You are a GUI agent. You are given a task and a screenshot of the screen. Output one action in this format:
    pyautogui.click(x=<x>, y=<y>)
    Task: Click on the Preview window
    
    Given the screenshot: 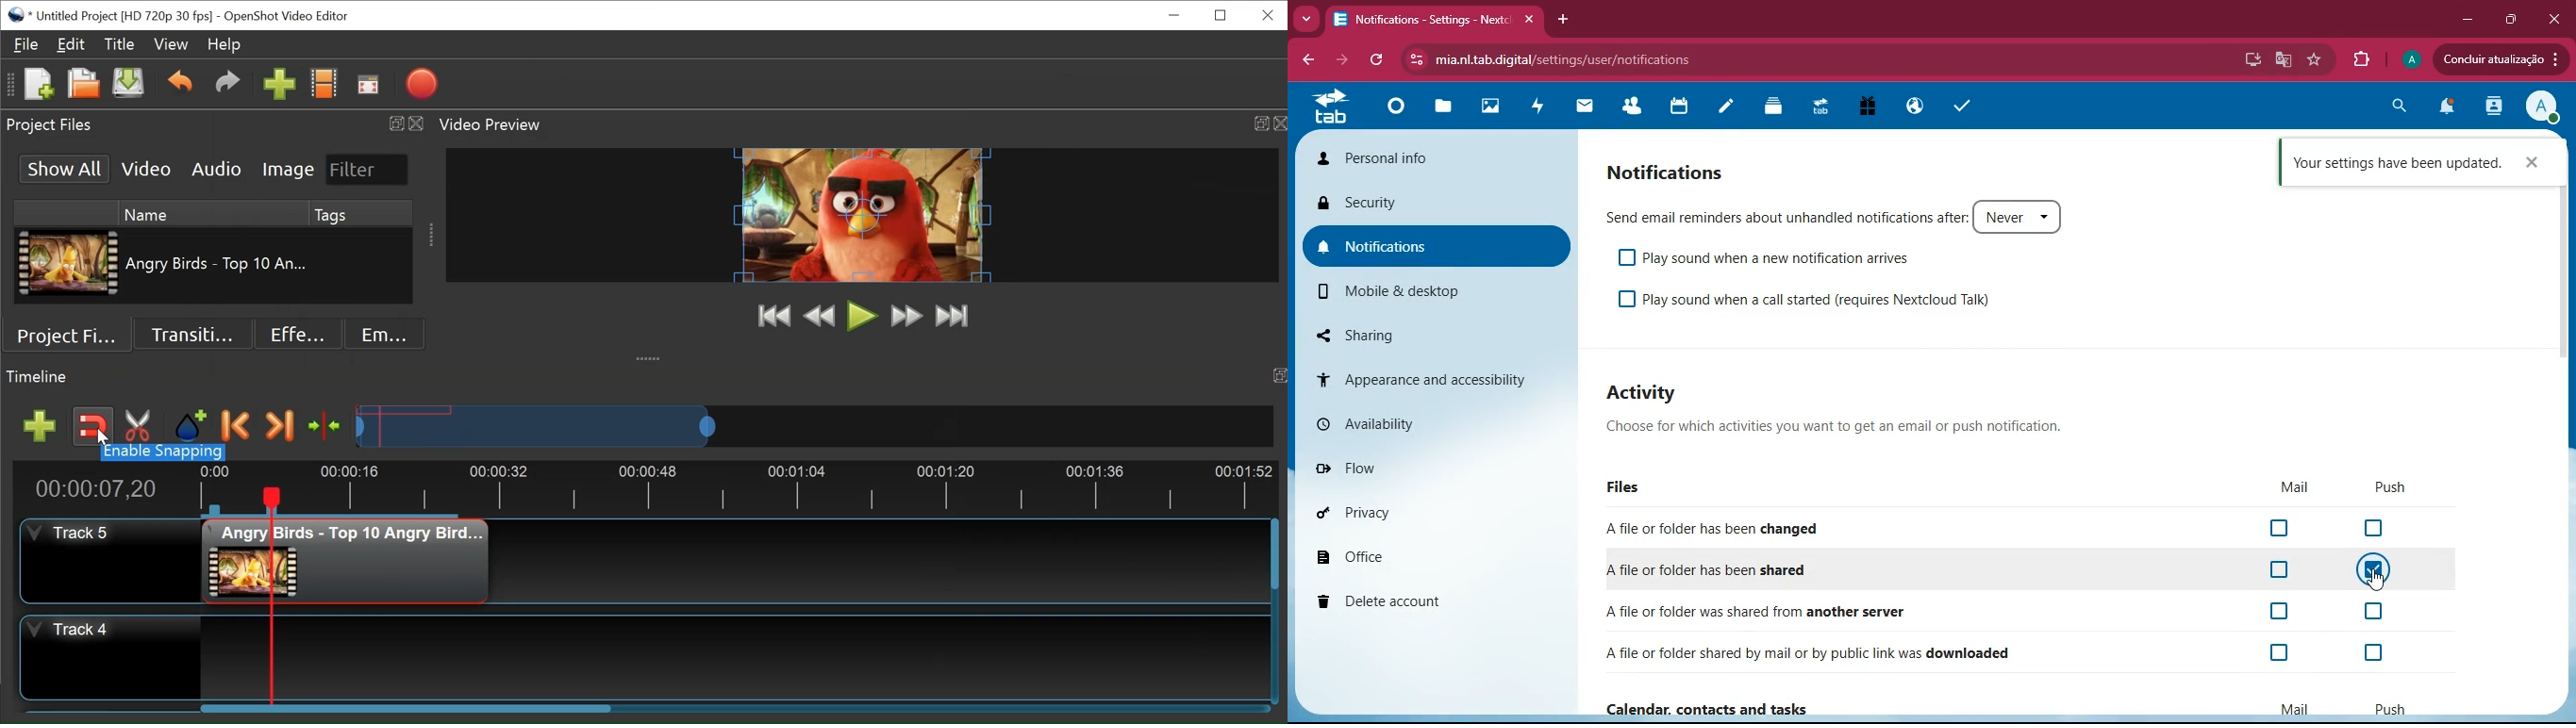 What is the action you would take?
    pyautogui.click(x=862, y=215)
    